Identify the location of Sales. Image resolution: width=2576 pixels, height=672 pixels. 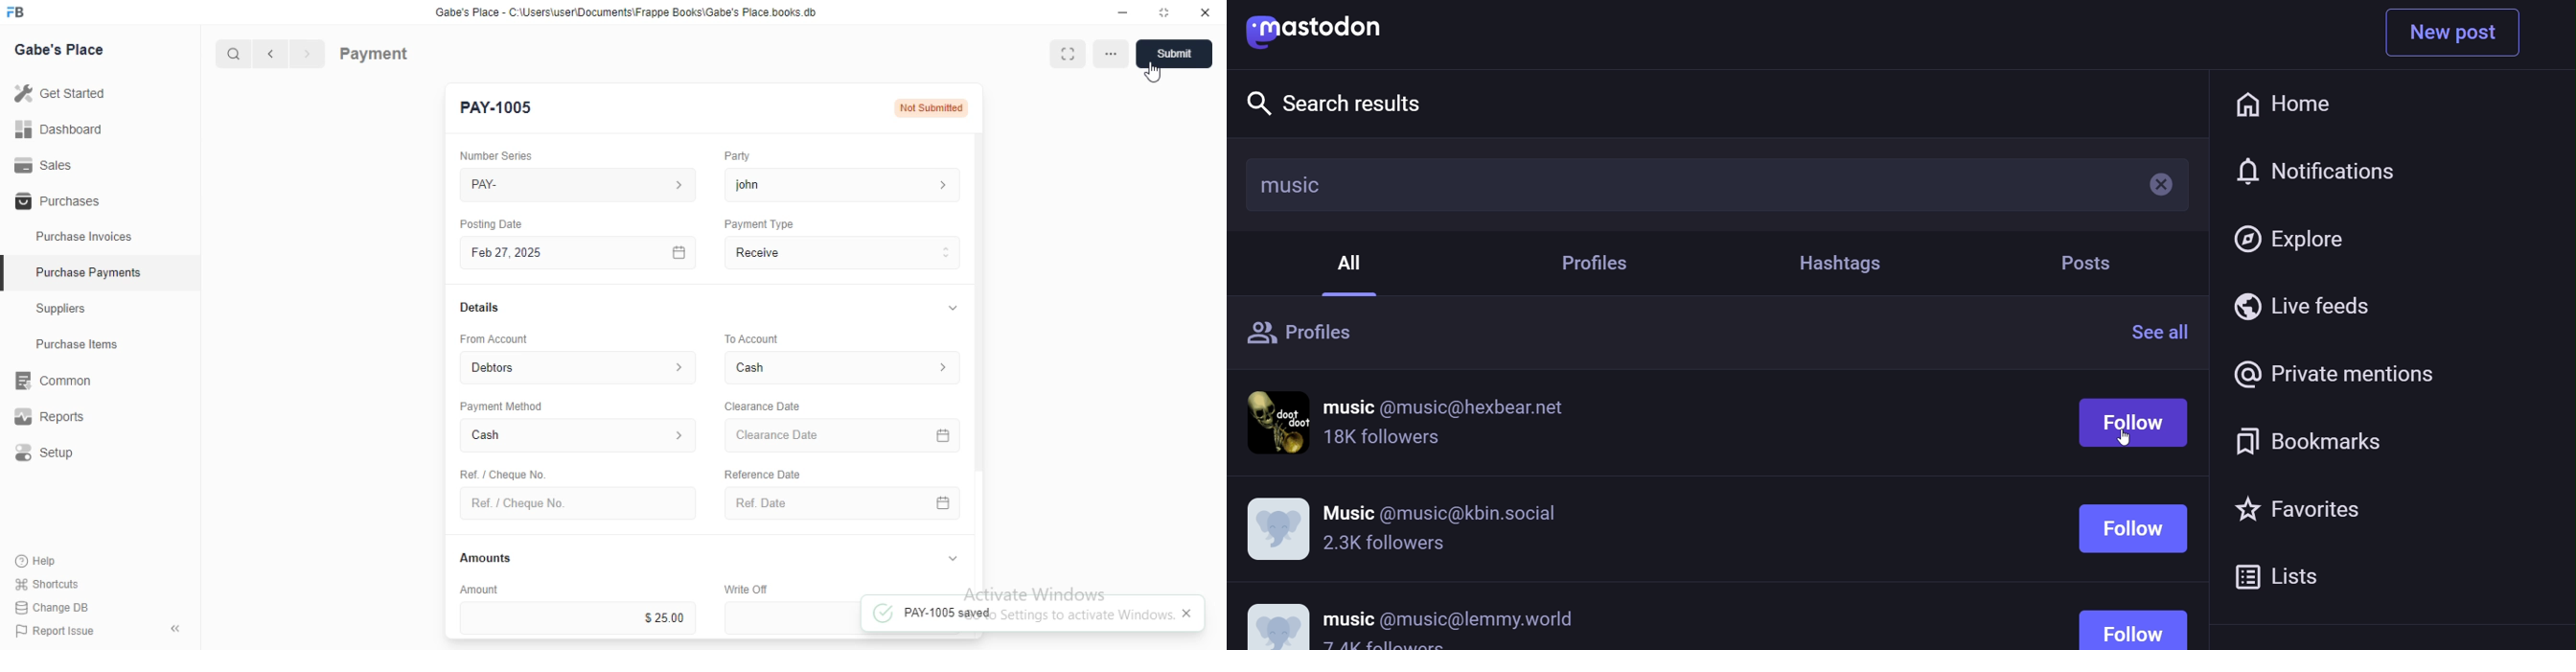
(43, 164).